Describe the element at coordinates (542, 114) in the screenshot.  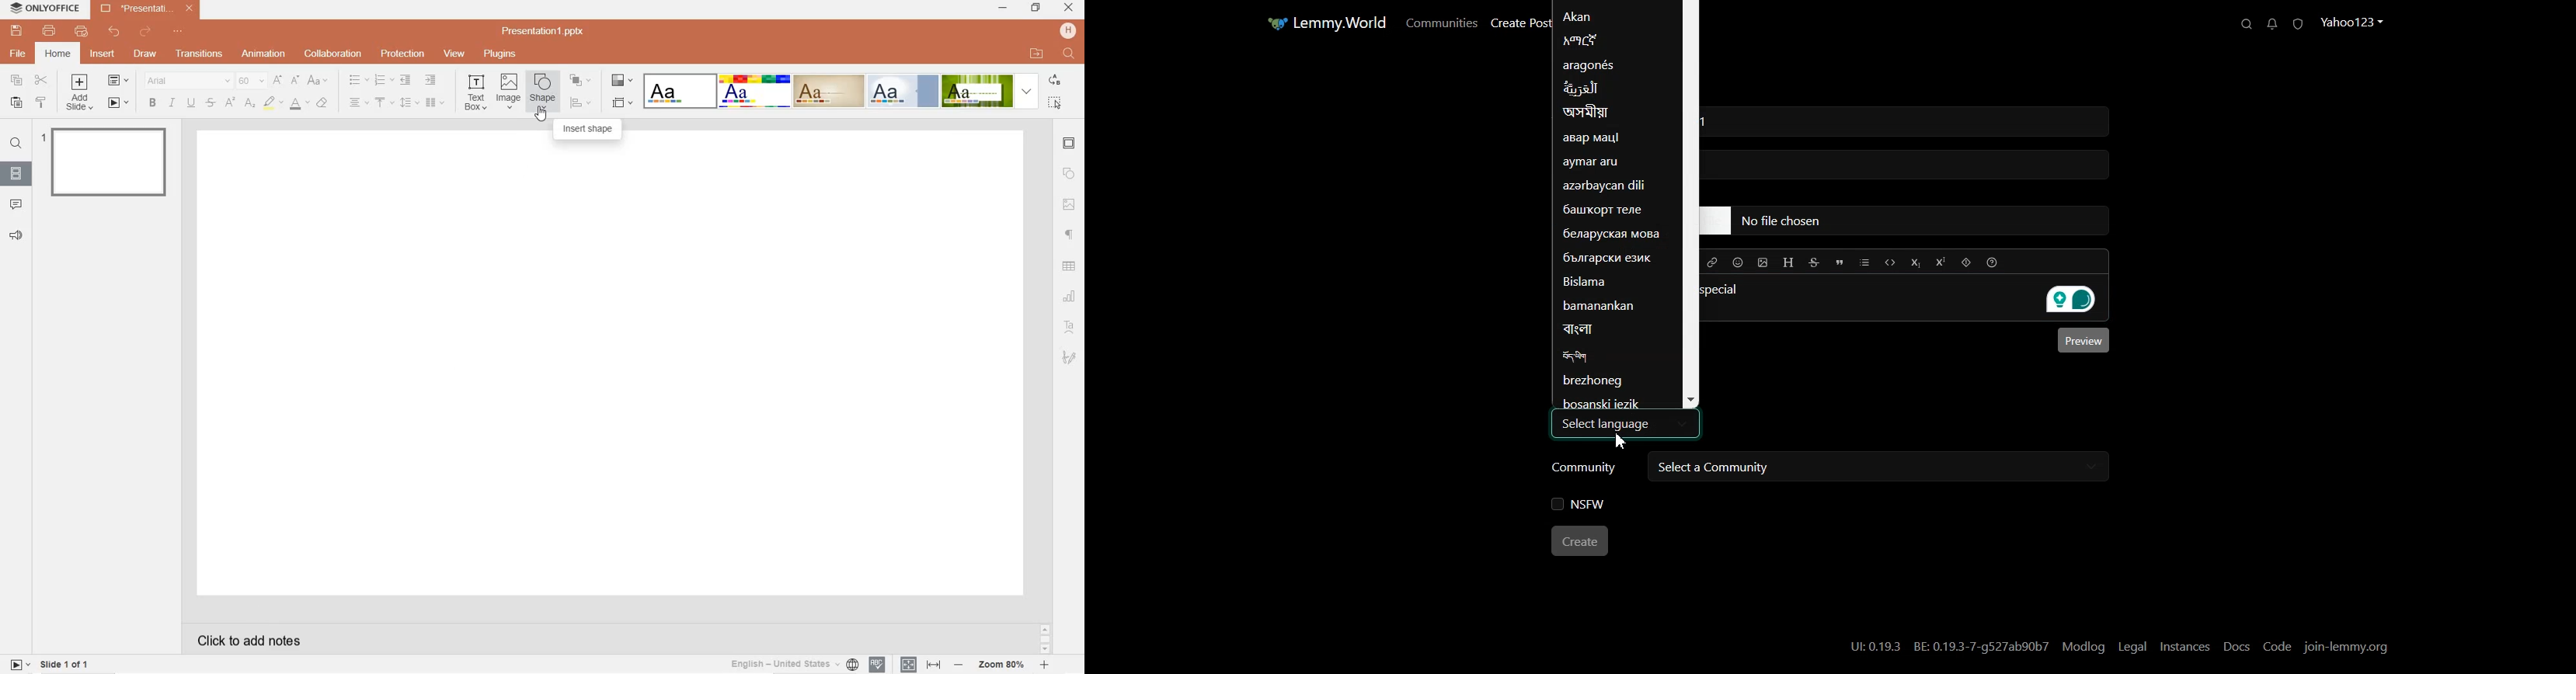
I see `Cursor Position` at that location.